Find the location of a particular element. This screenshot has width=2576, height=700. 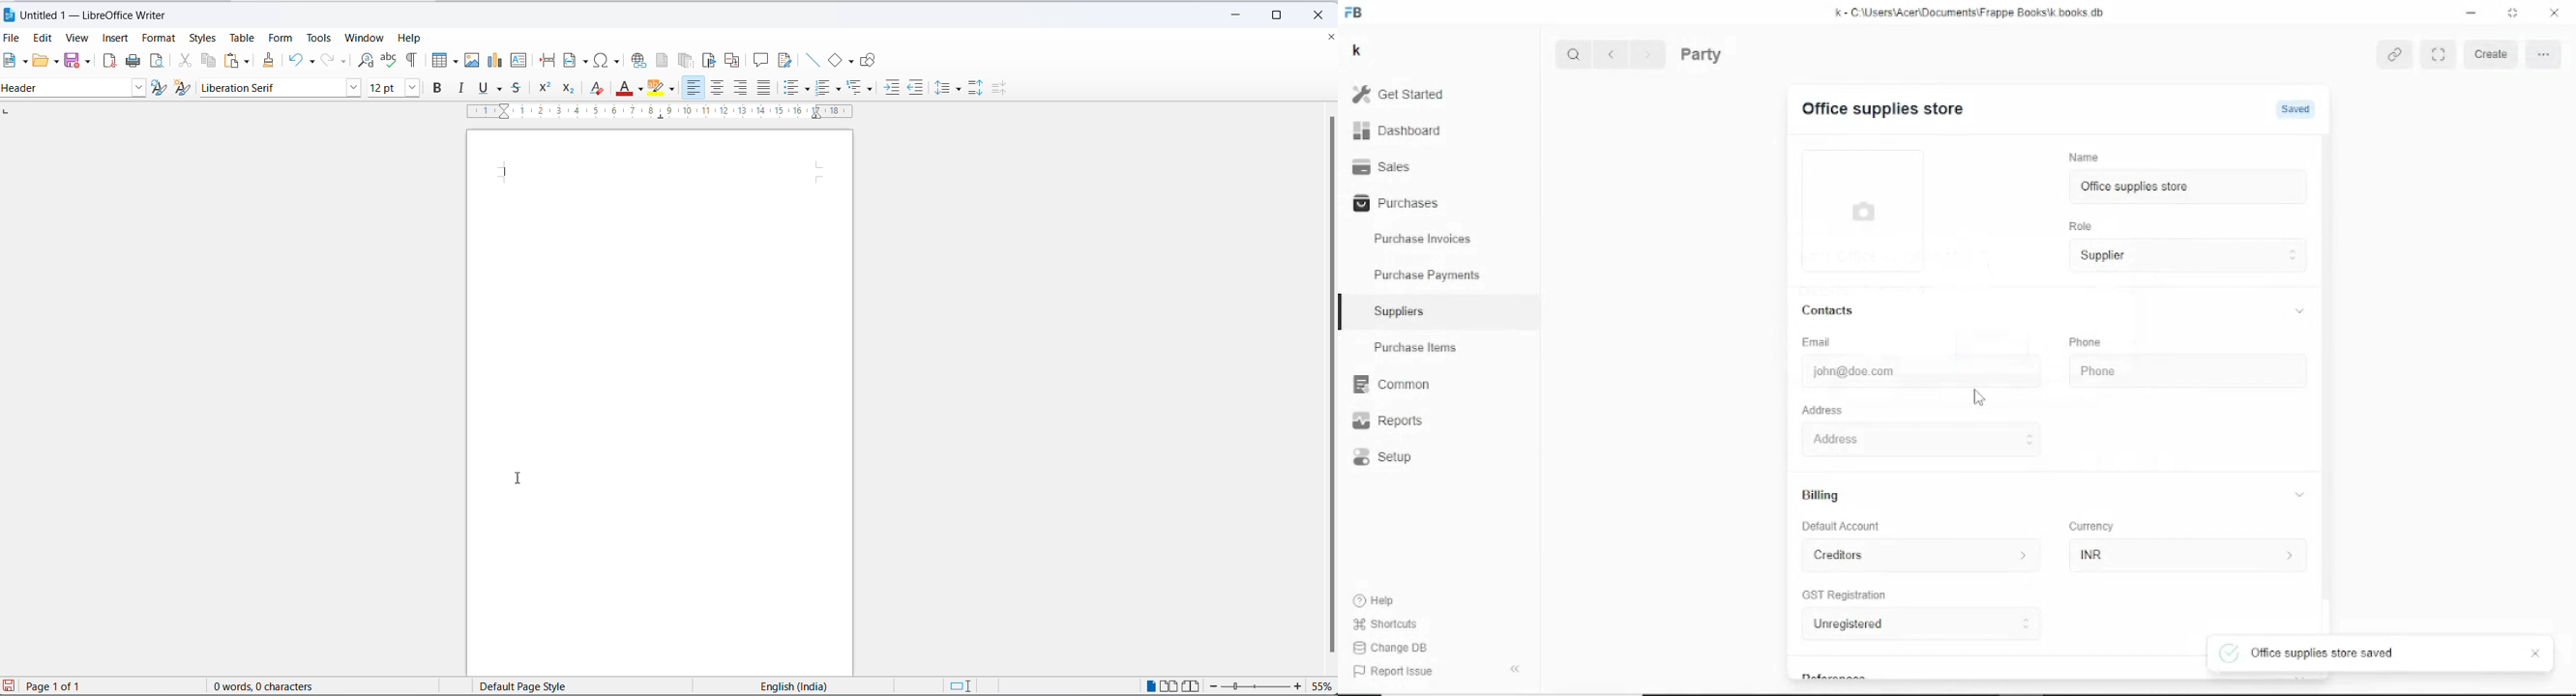

insert footnote is located at coordinates (661, 61).